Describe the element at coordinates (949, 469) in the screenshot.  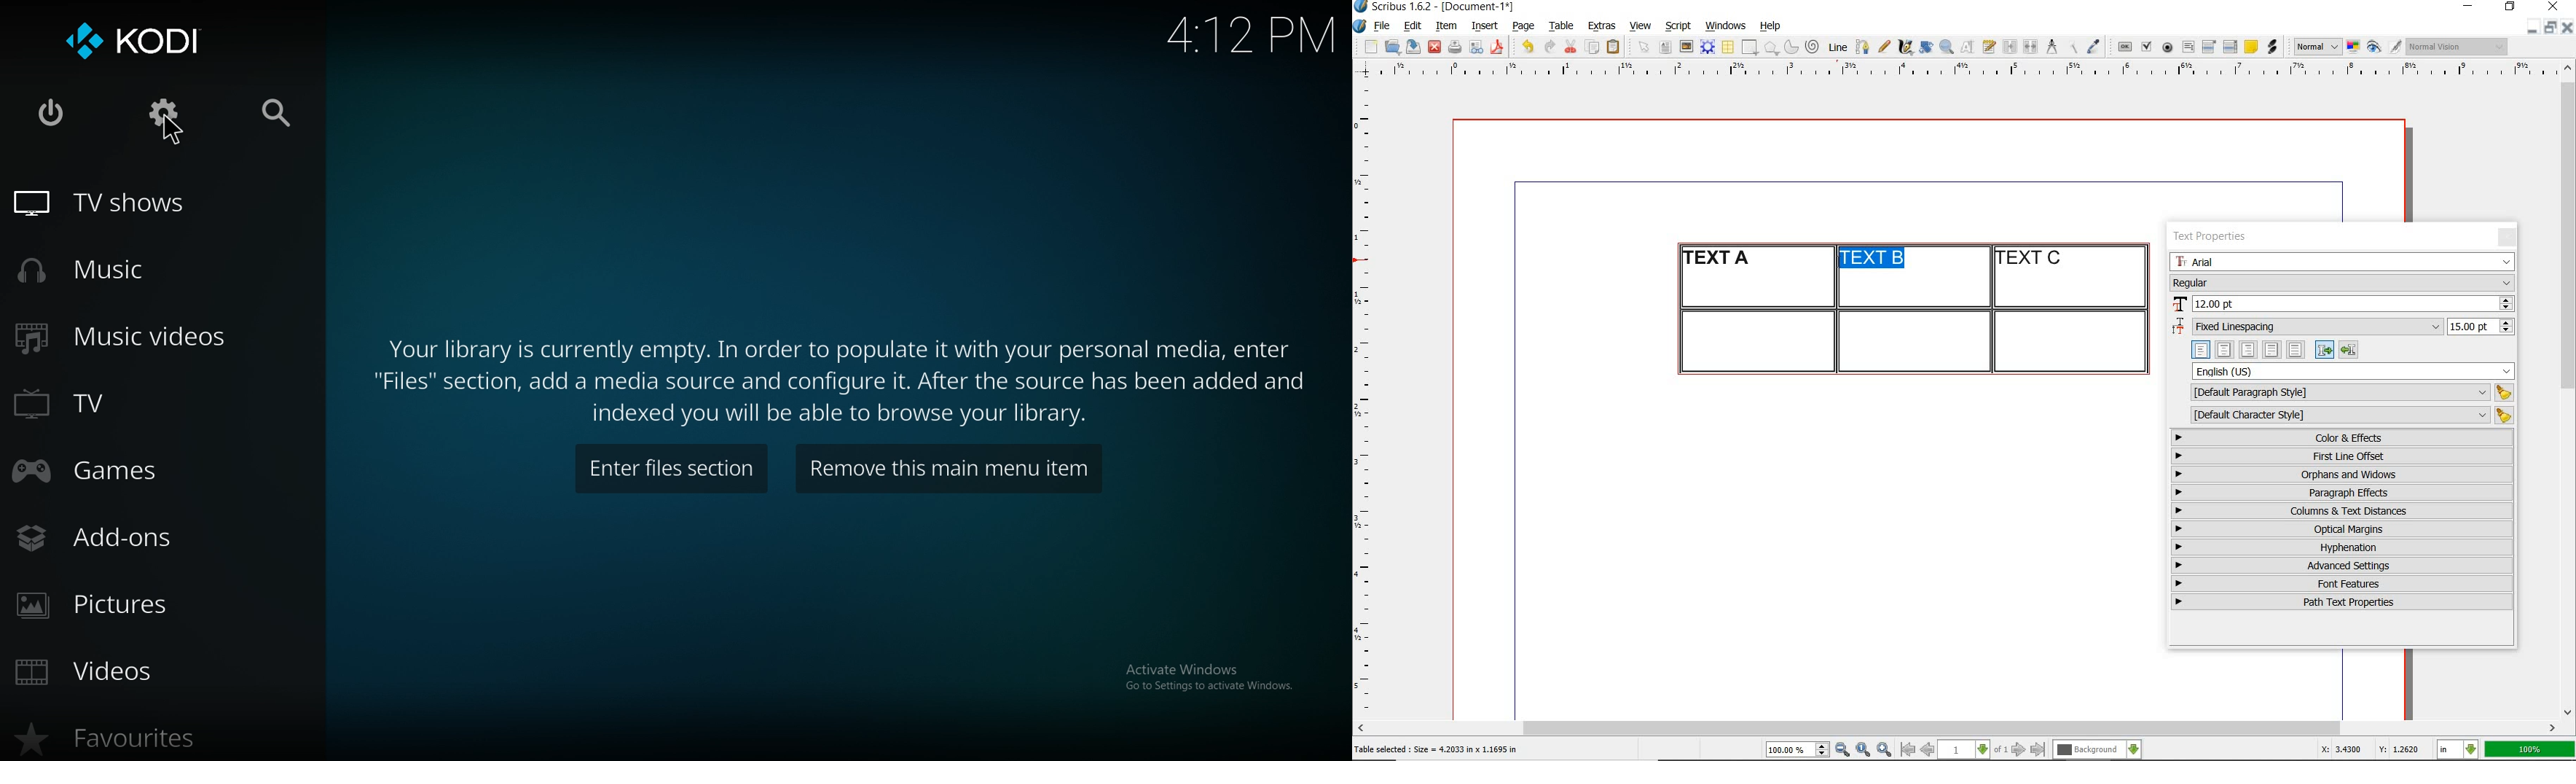
I see `remove item` at that location.